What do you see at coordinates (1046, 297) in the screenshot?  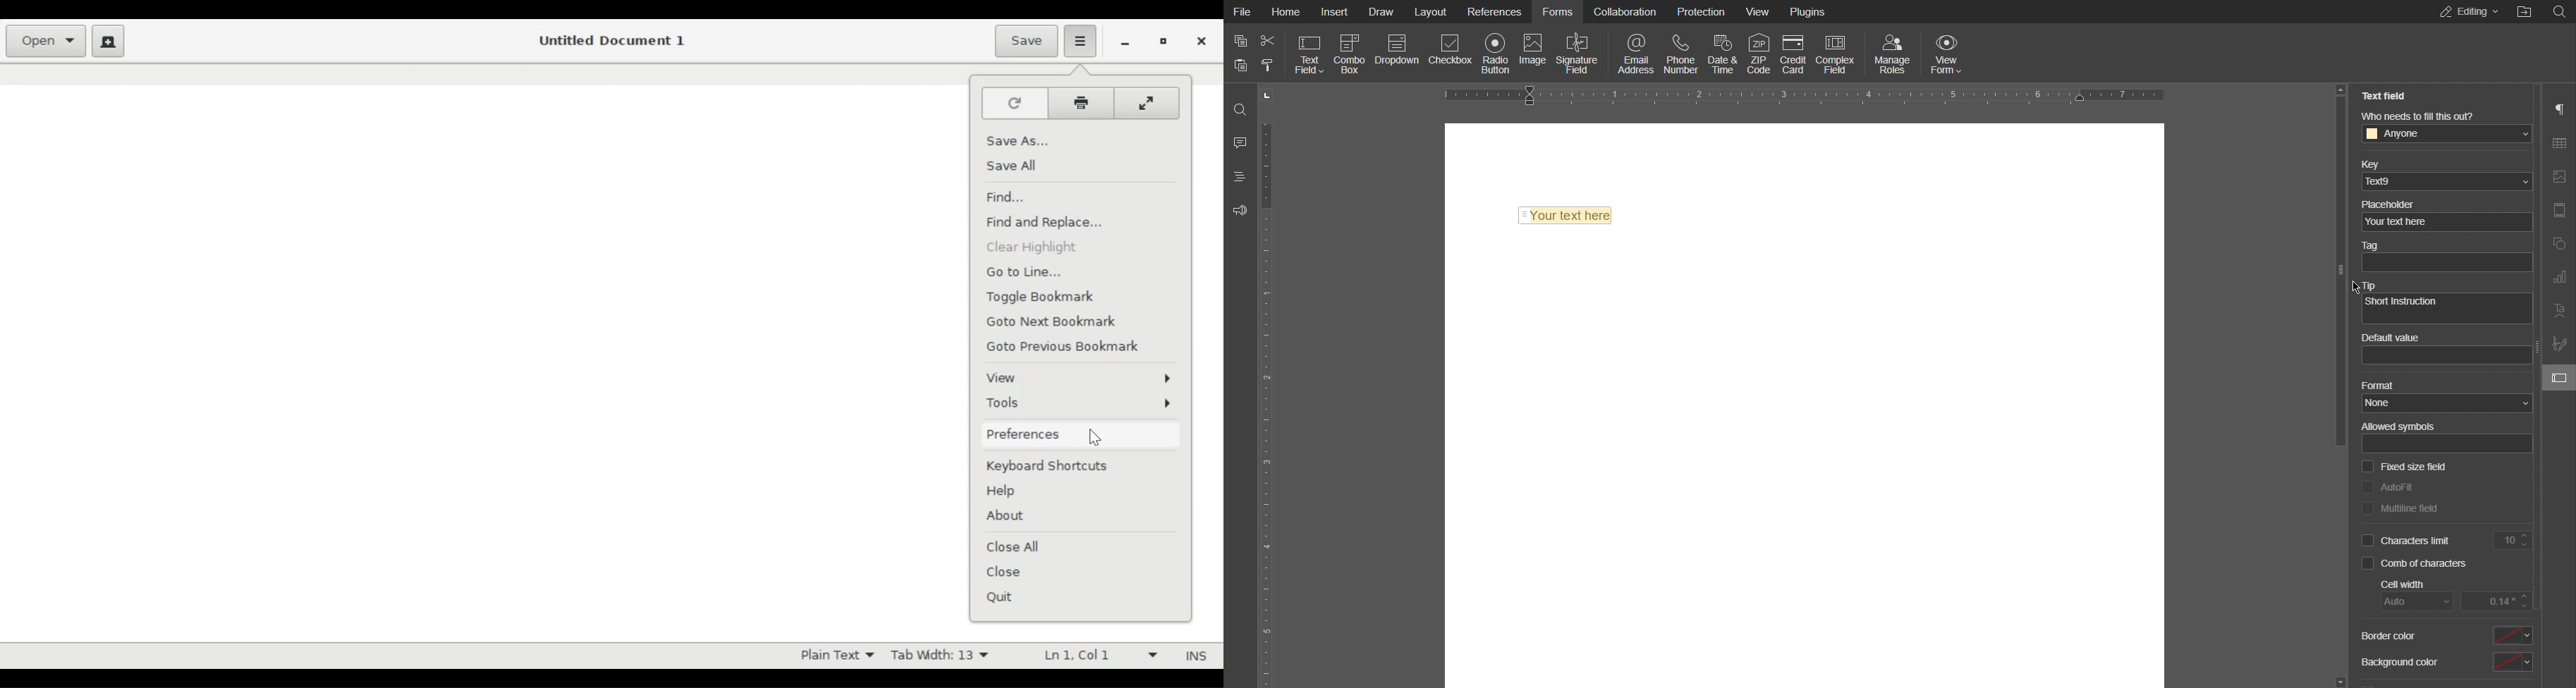 I see `Toggle Bookmark` at bounding box center [1046, 297].